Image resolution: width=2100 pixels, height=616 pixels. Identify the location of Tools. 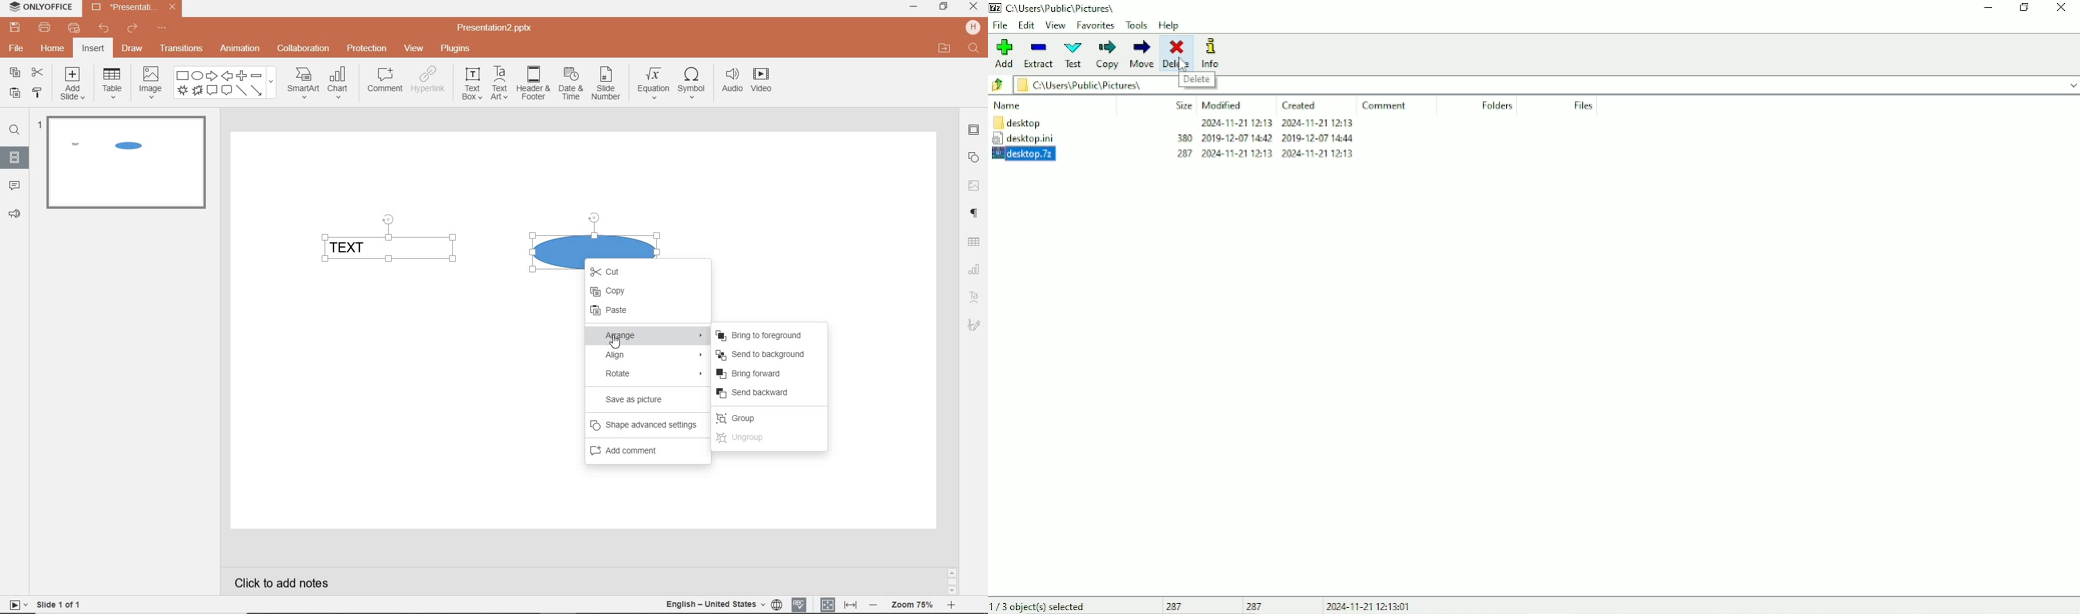
(1137, 26).